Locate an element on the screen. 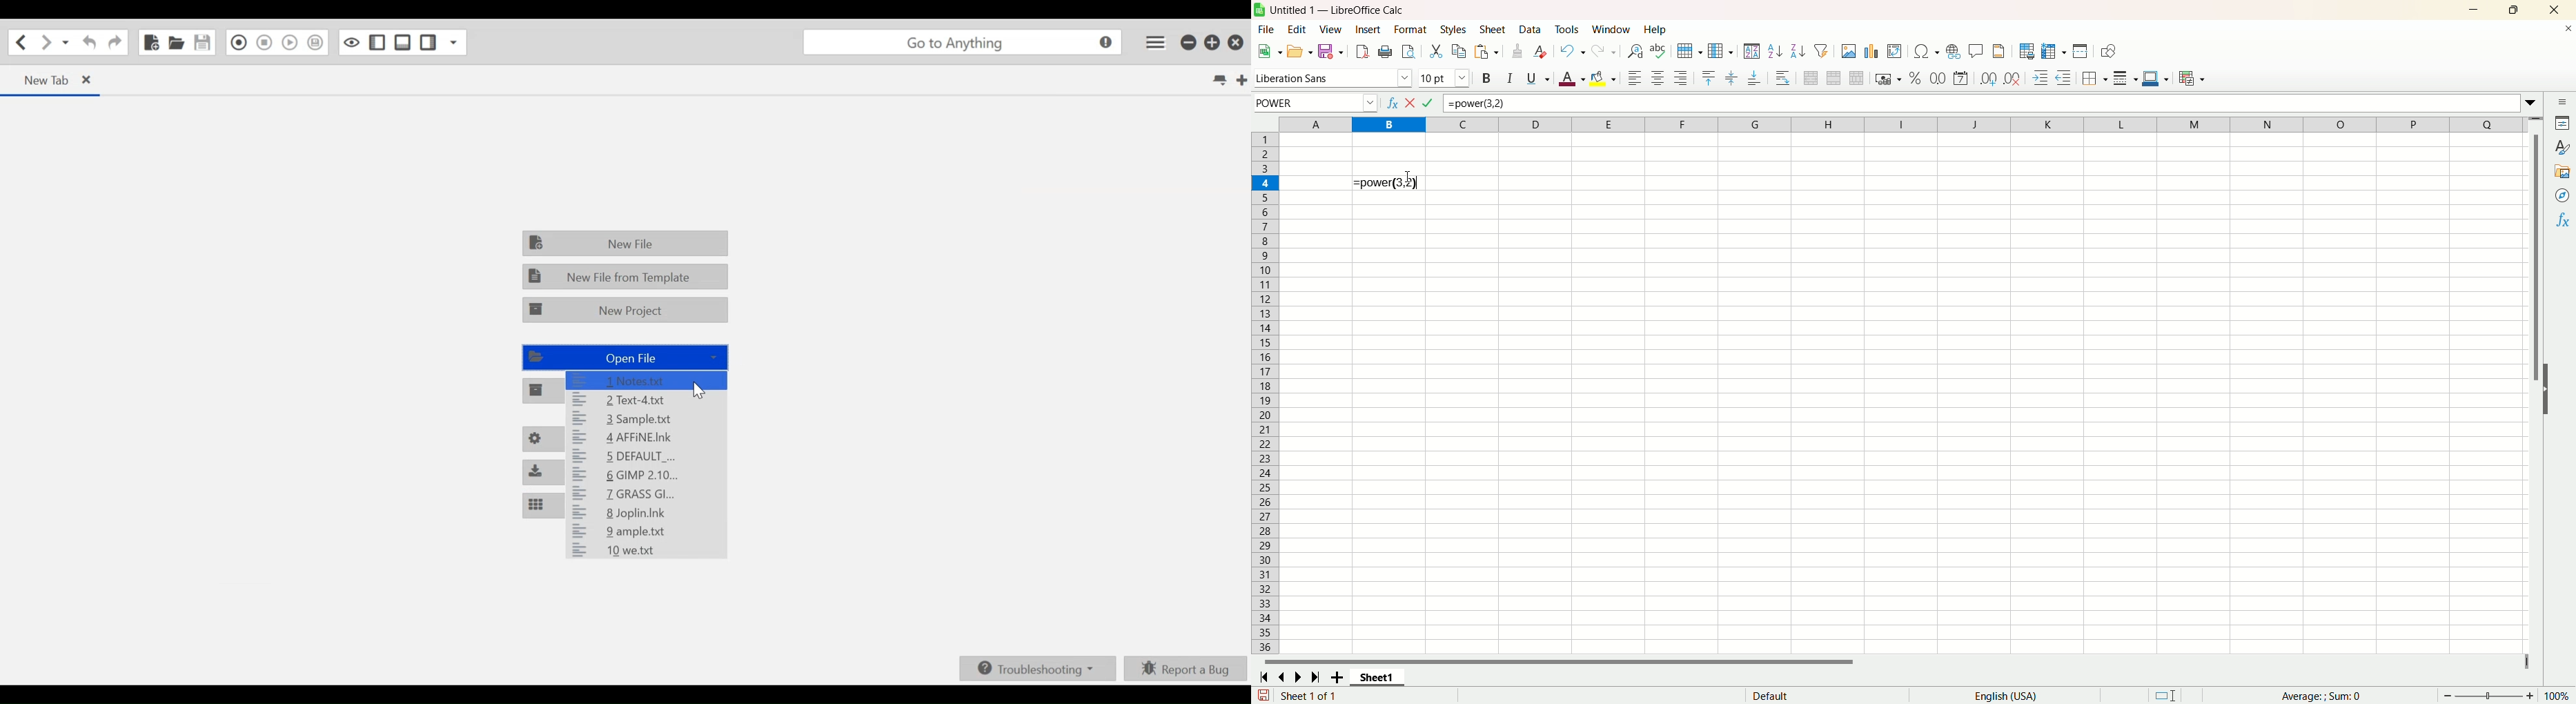 This screenshot has width=2576, height=728. sort ascending is located at coordinates (1776, 52).